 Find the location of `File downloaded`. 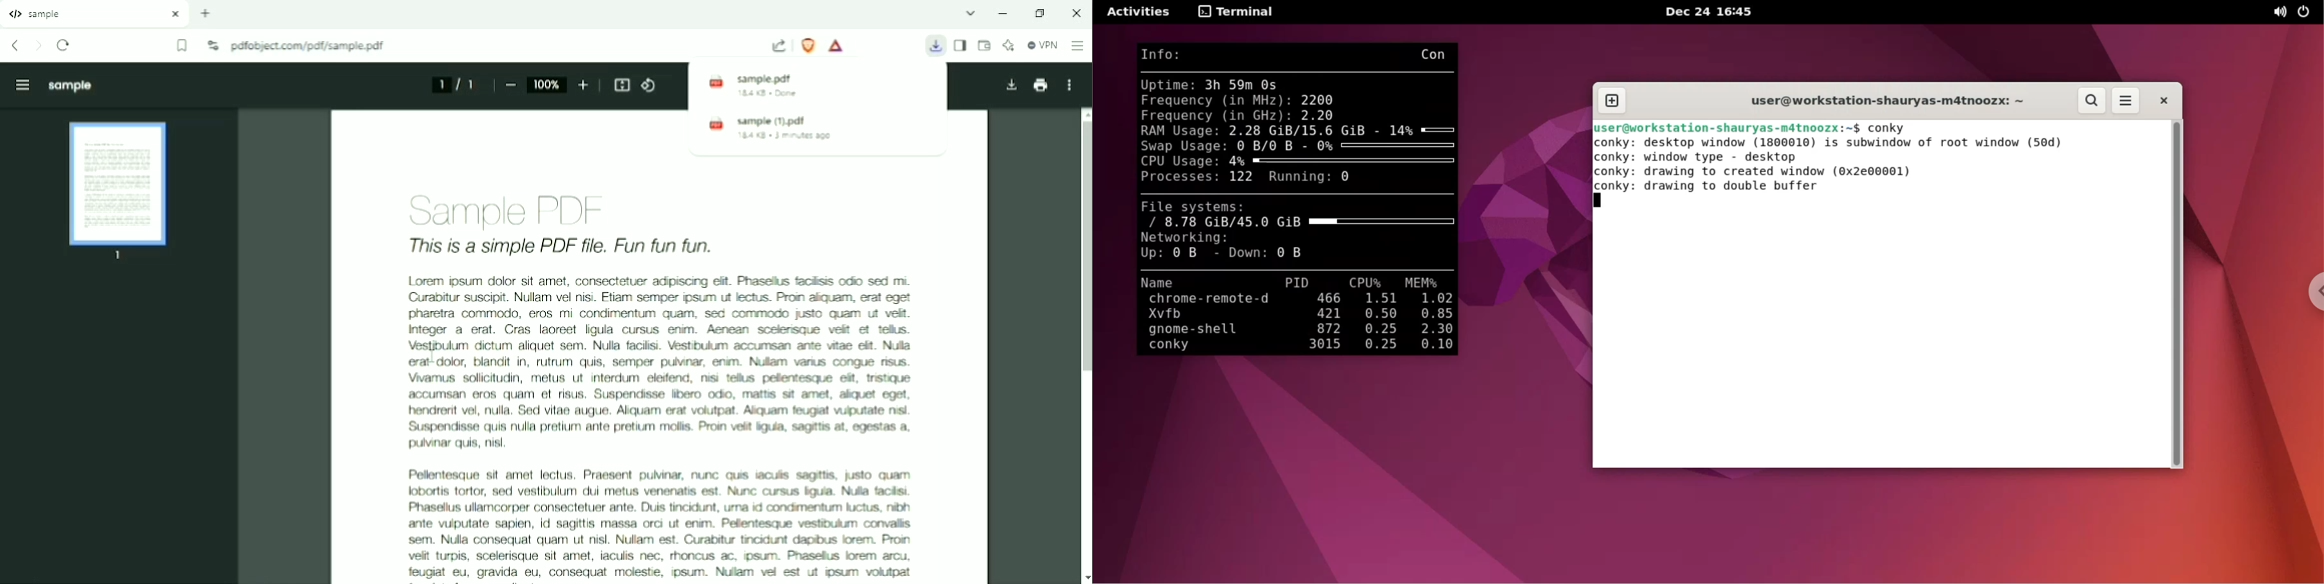

File downloaded is located at coordinates (936, 45).